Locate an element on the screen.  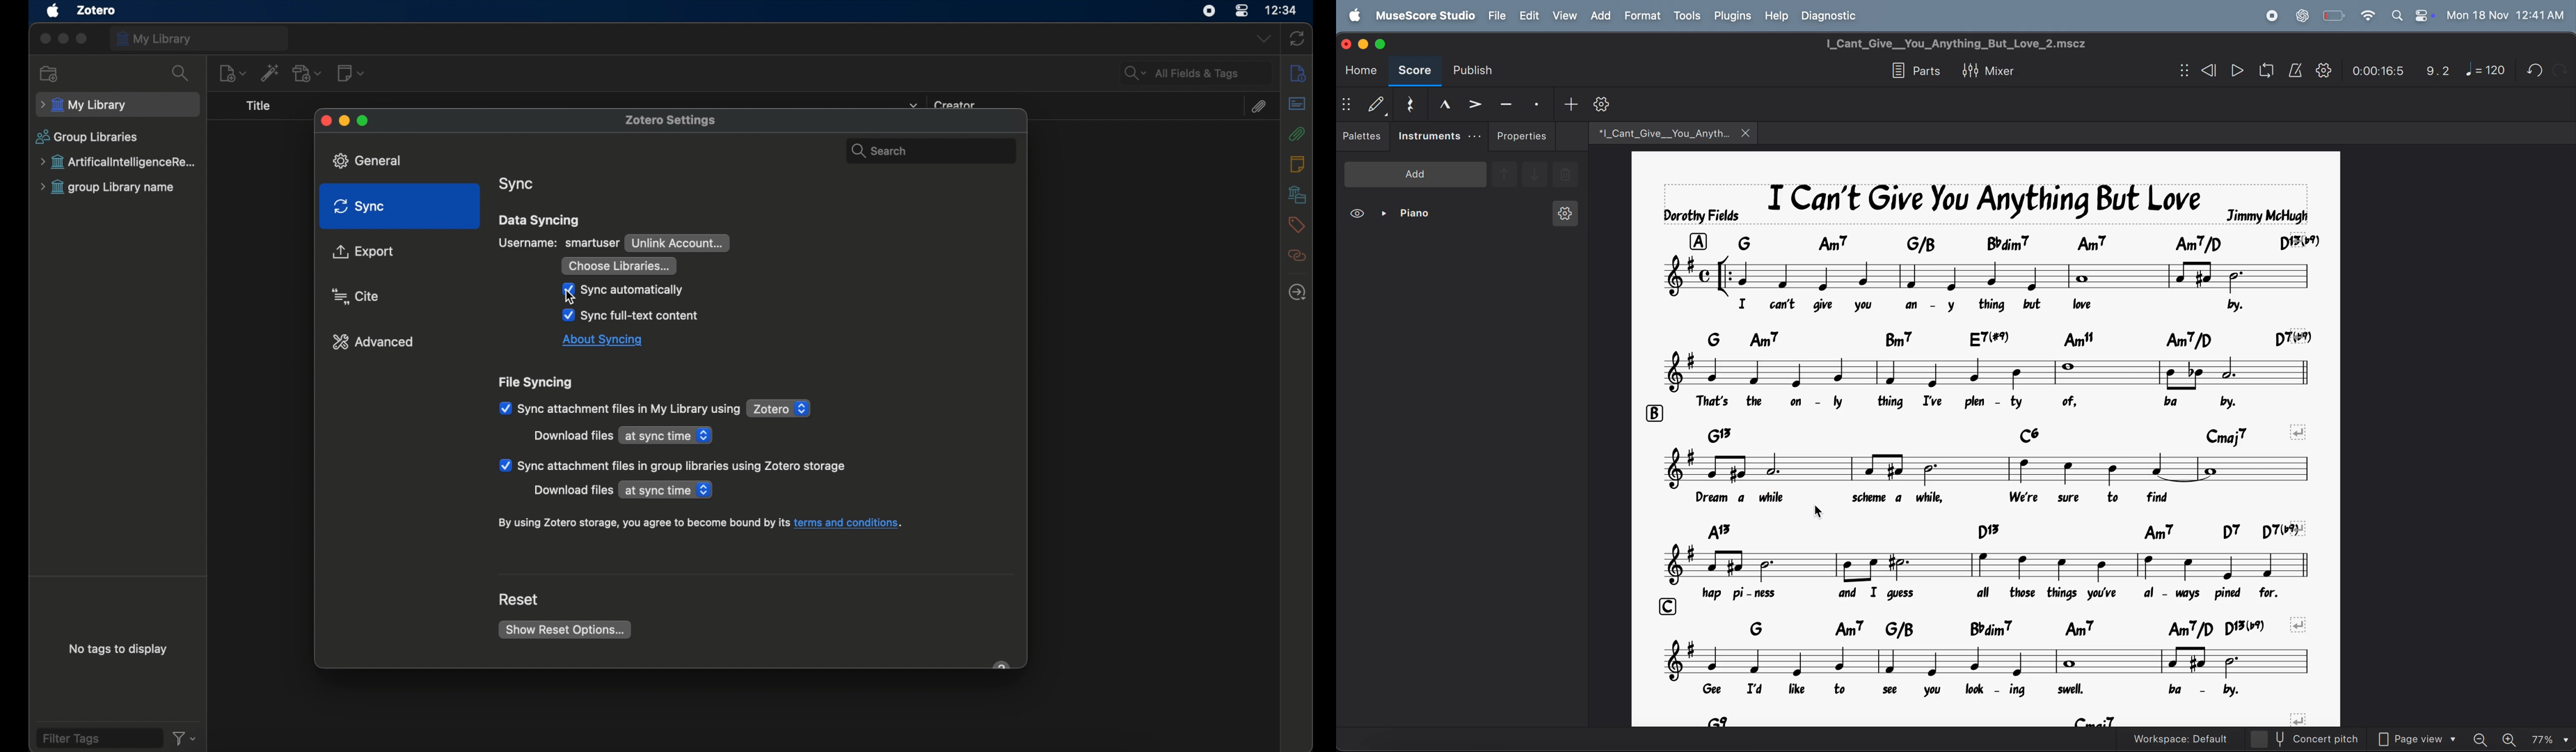
apple icon is located at coordinates (52, 11).